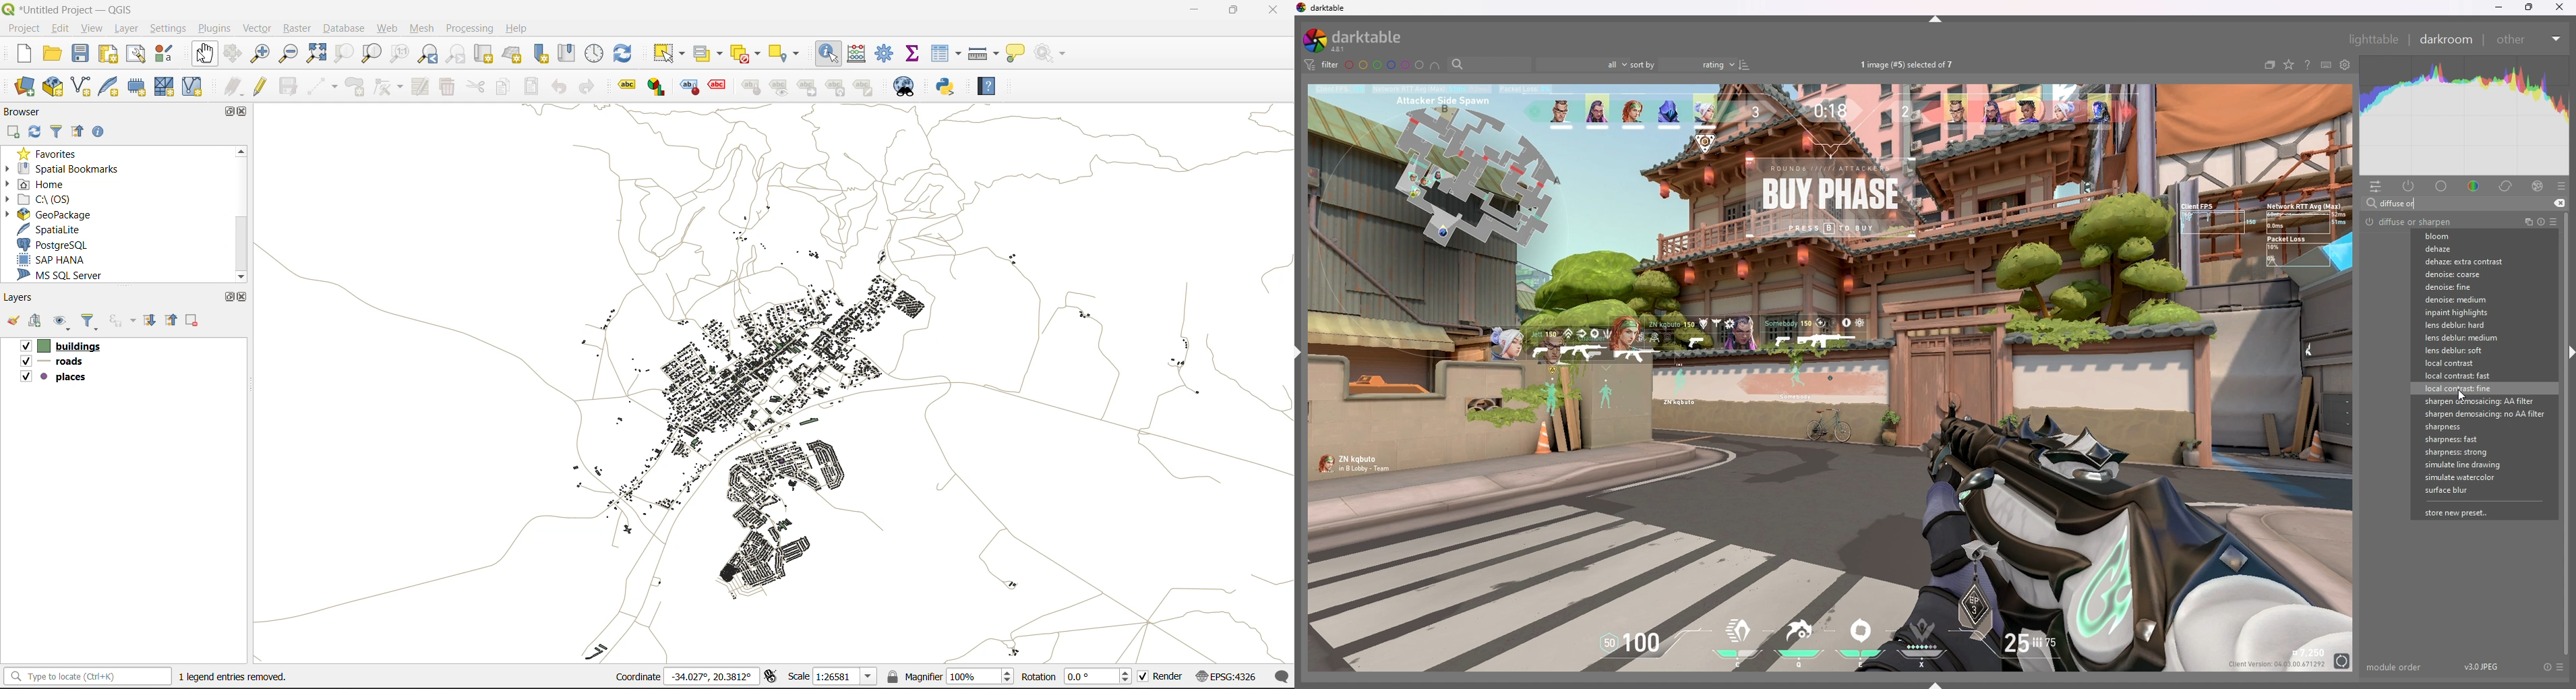 The height and width of the screenshot is (700, 2576). What do you see at coordinates (2409, 222) in the screenshot?
I see `diffuse or sharpen` at bounding box center [2409, 222].